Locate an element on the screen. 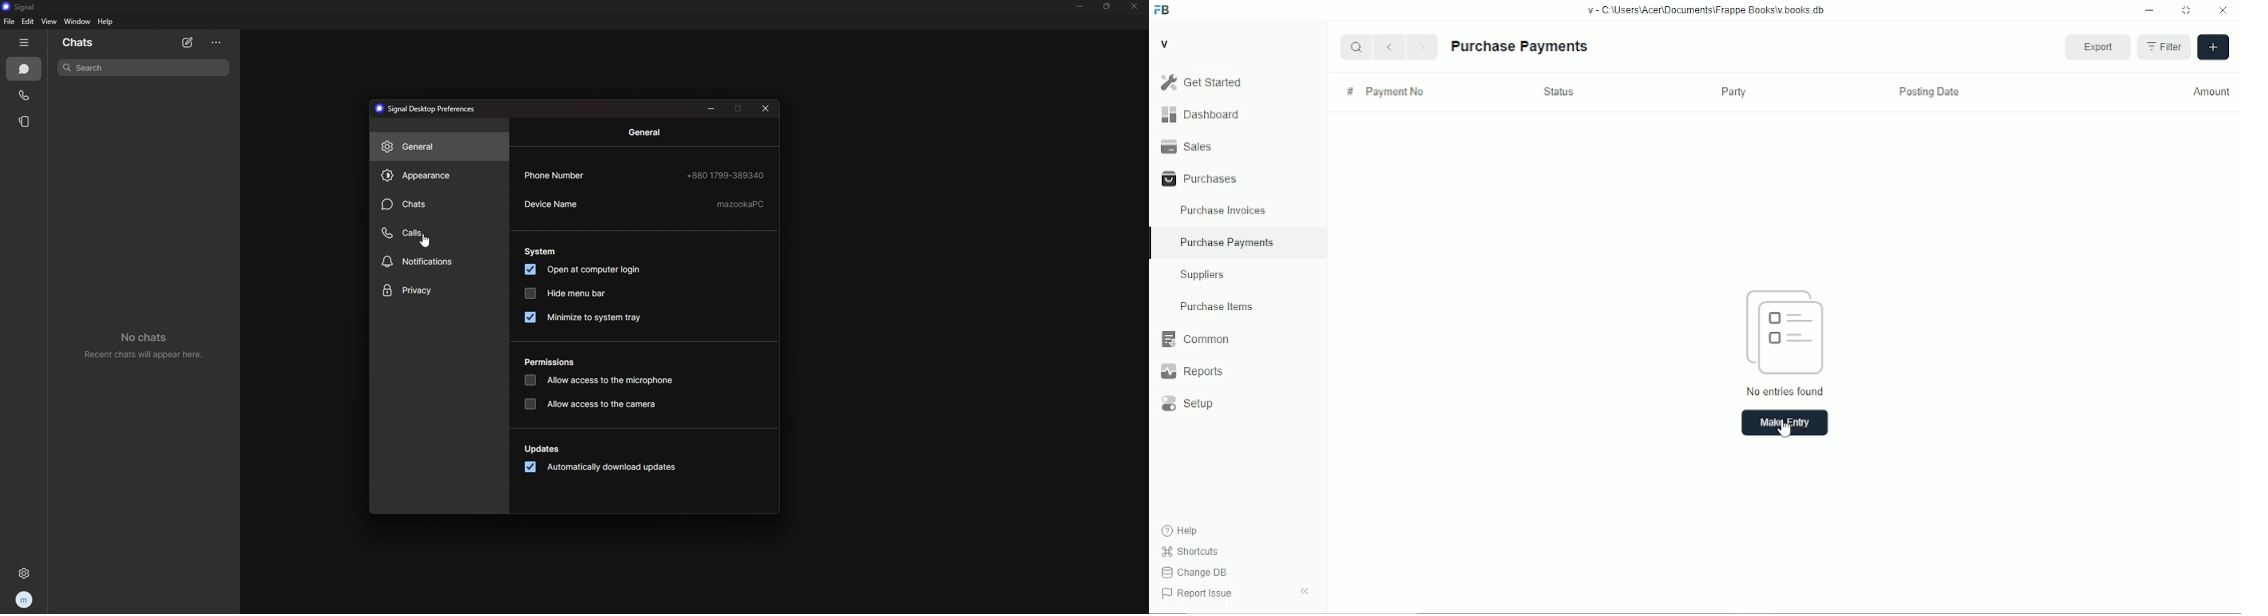 This screenshot has height=616, width=2268. file is located at coordinates (10, 22).